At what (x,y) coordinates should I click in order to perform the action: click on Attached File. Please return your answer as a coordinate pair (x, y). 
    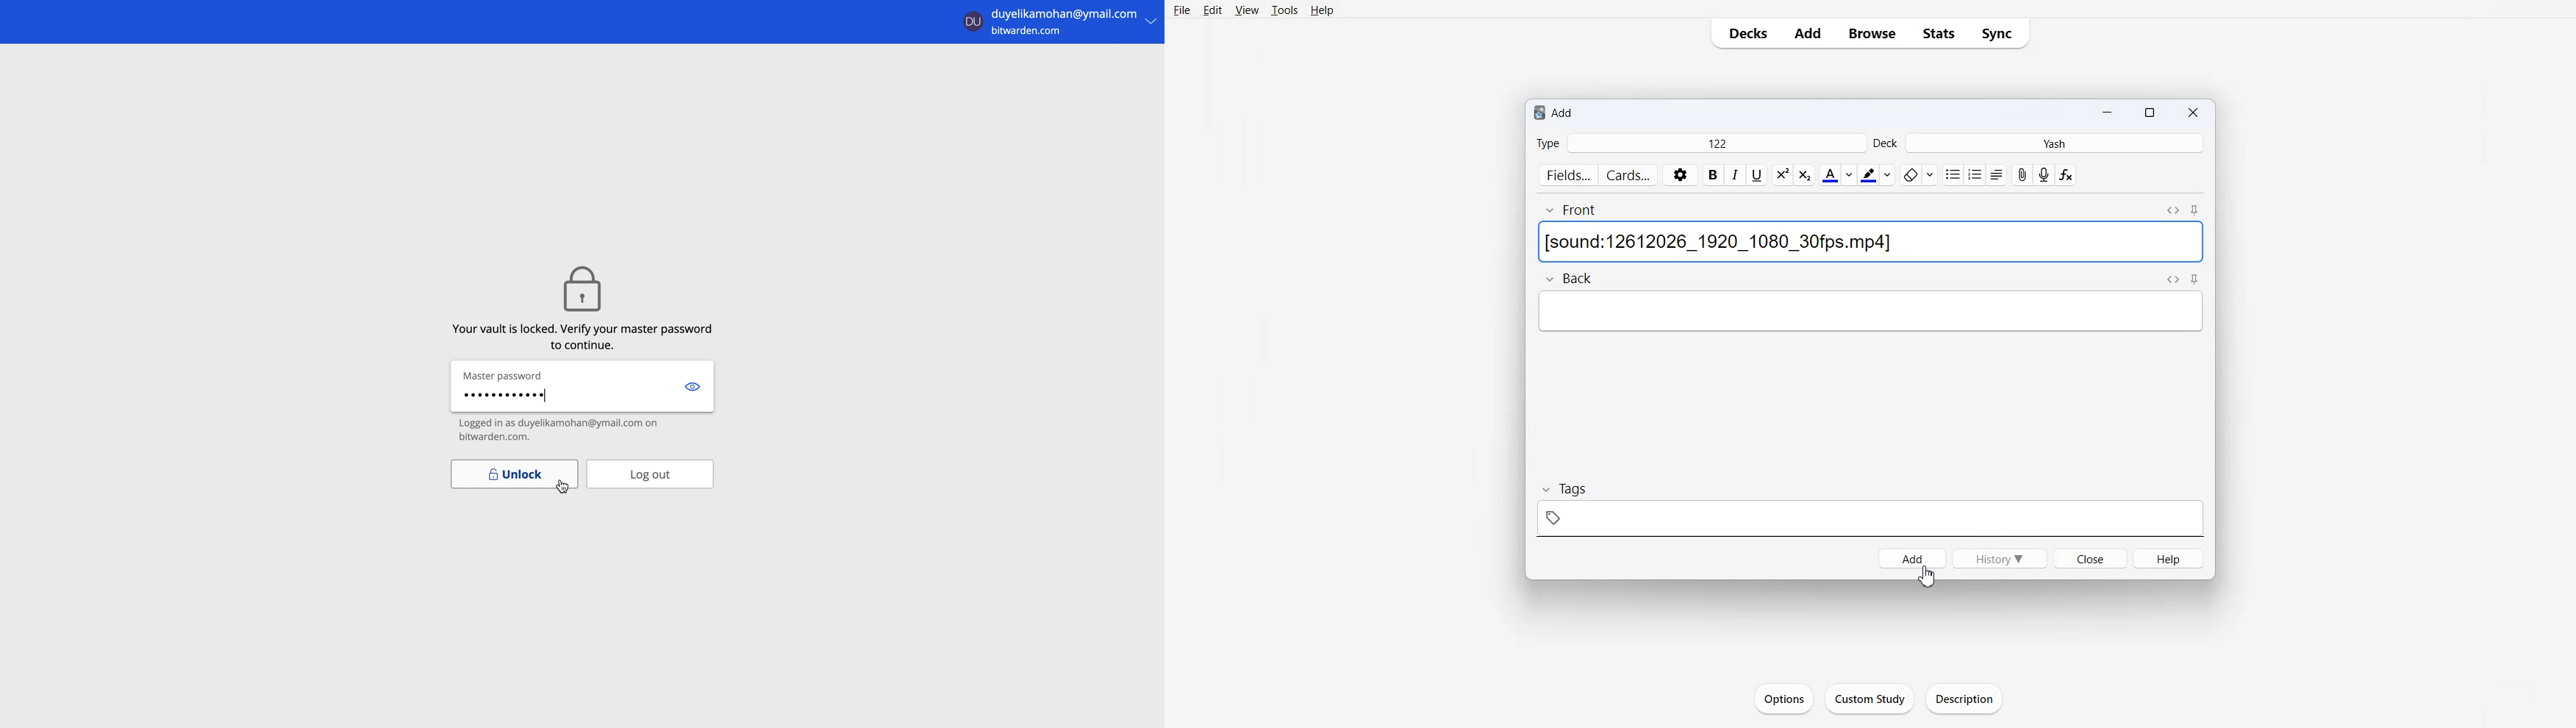
    Looking at the image, I should click on (2021, 175).